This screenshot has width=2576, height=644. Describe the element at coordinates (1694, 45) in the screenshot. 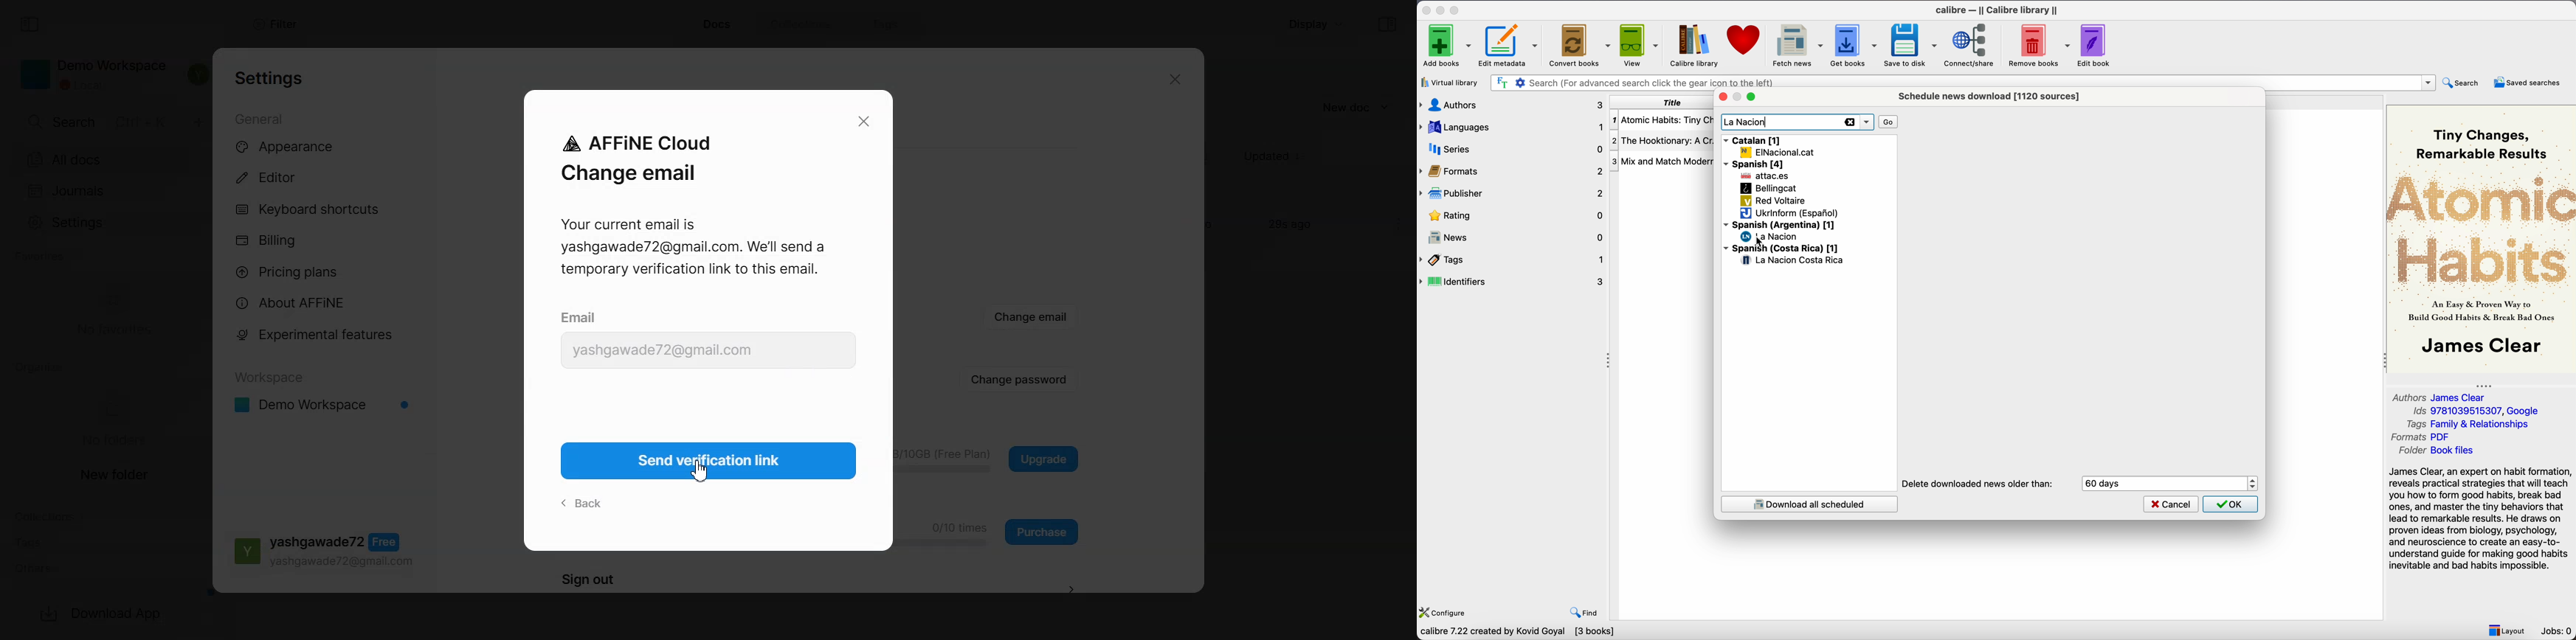

I see `Calibre library` at that location.